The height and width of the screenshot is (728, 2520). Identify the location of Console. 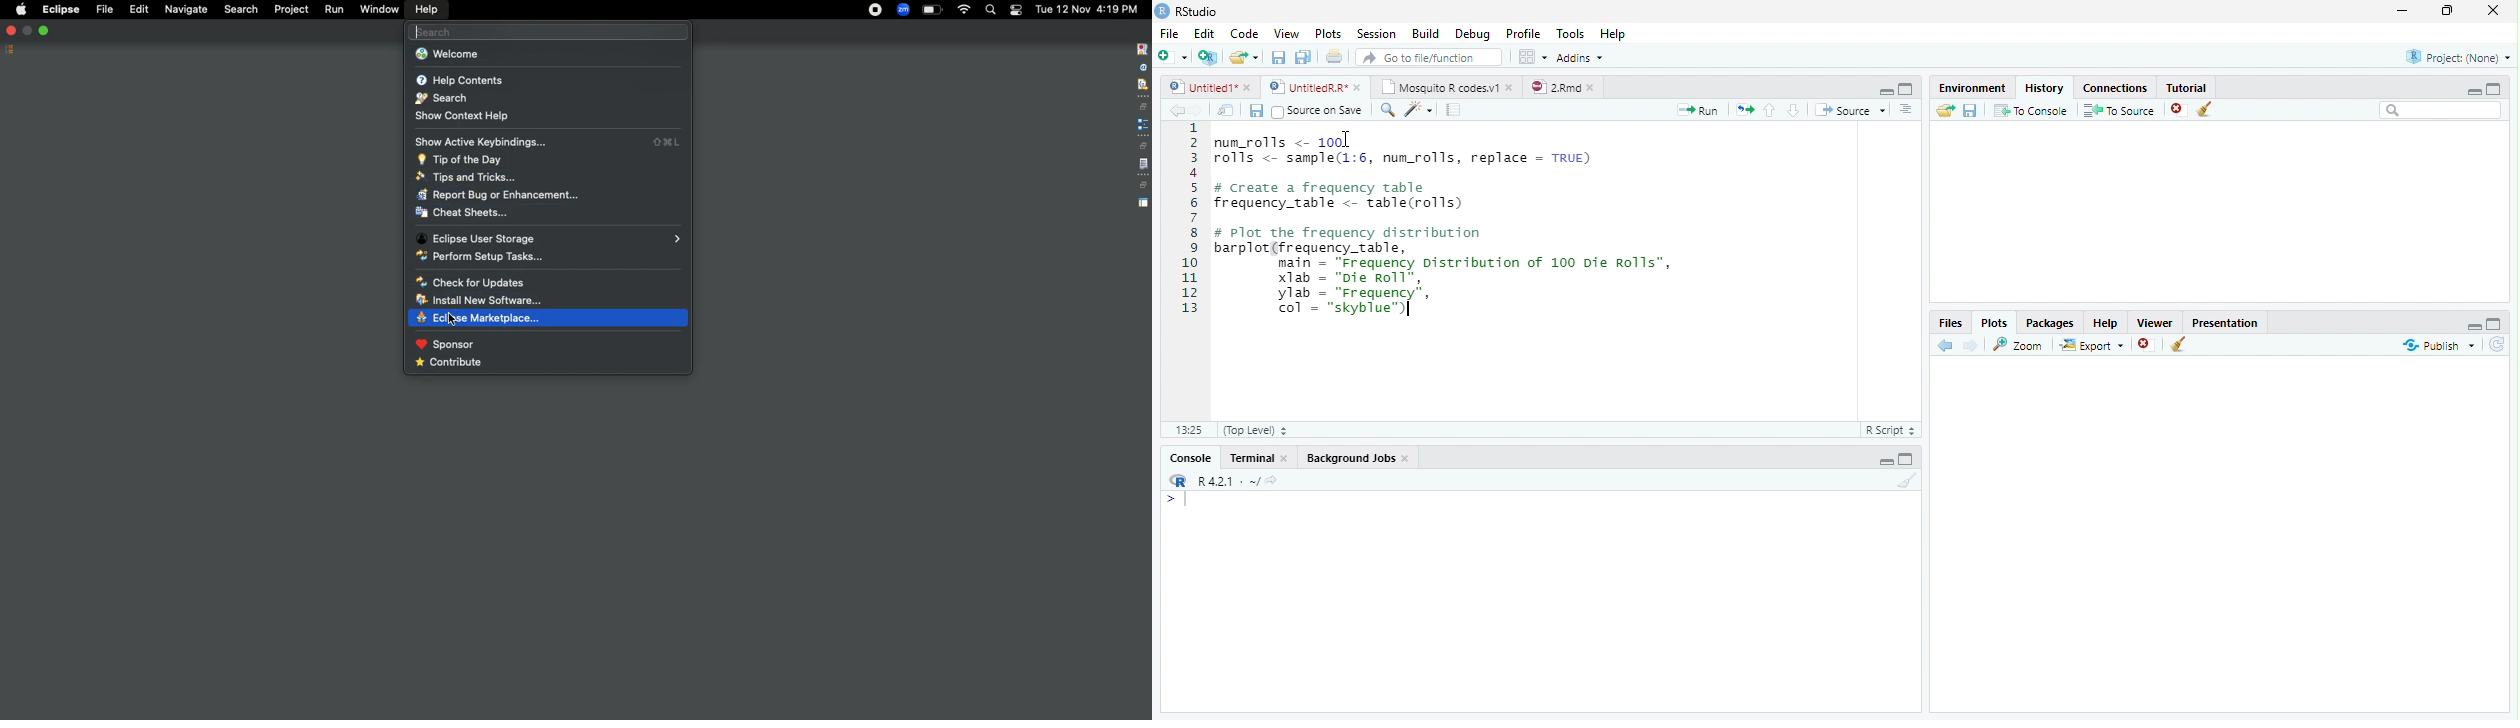
(1538, 601).